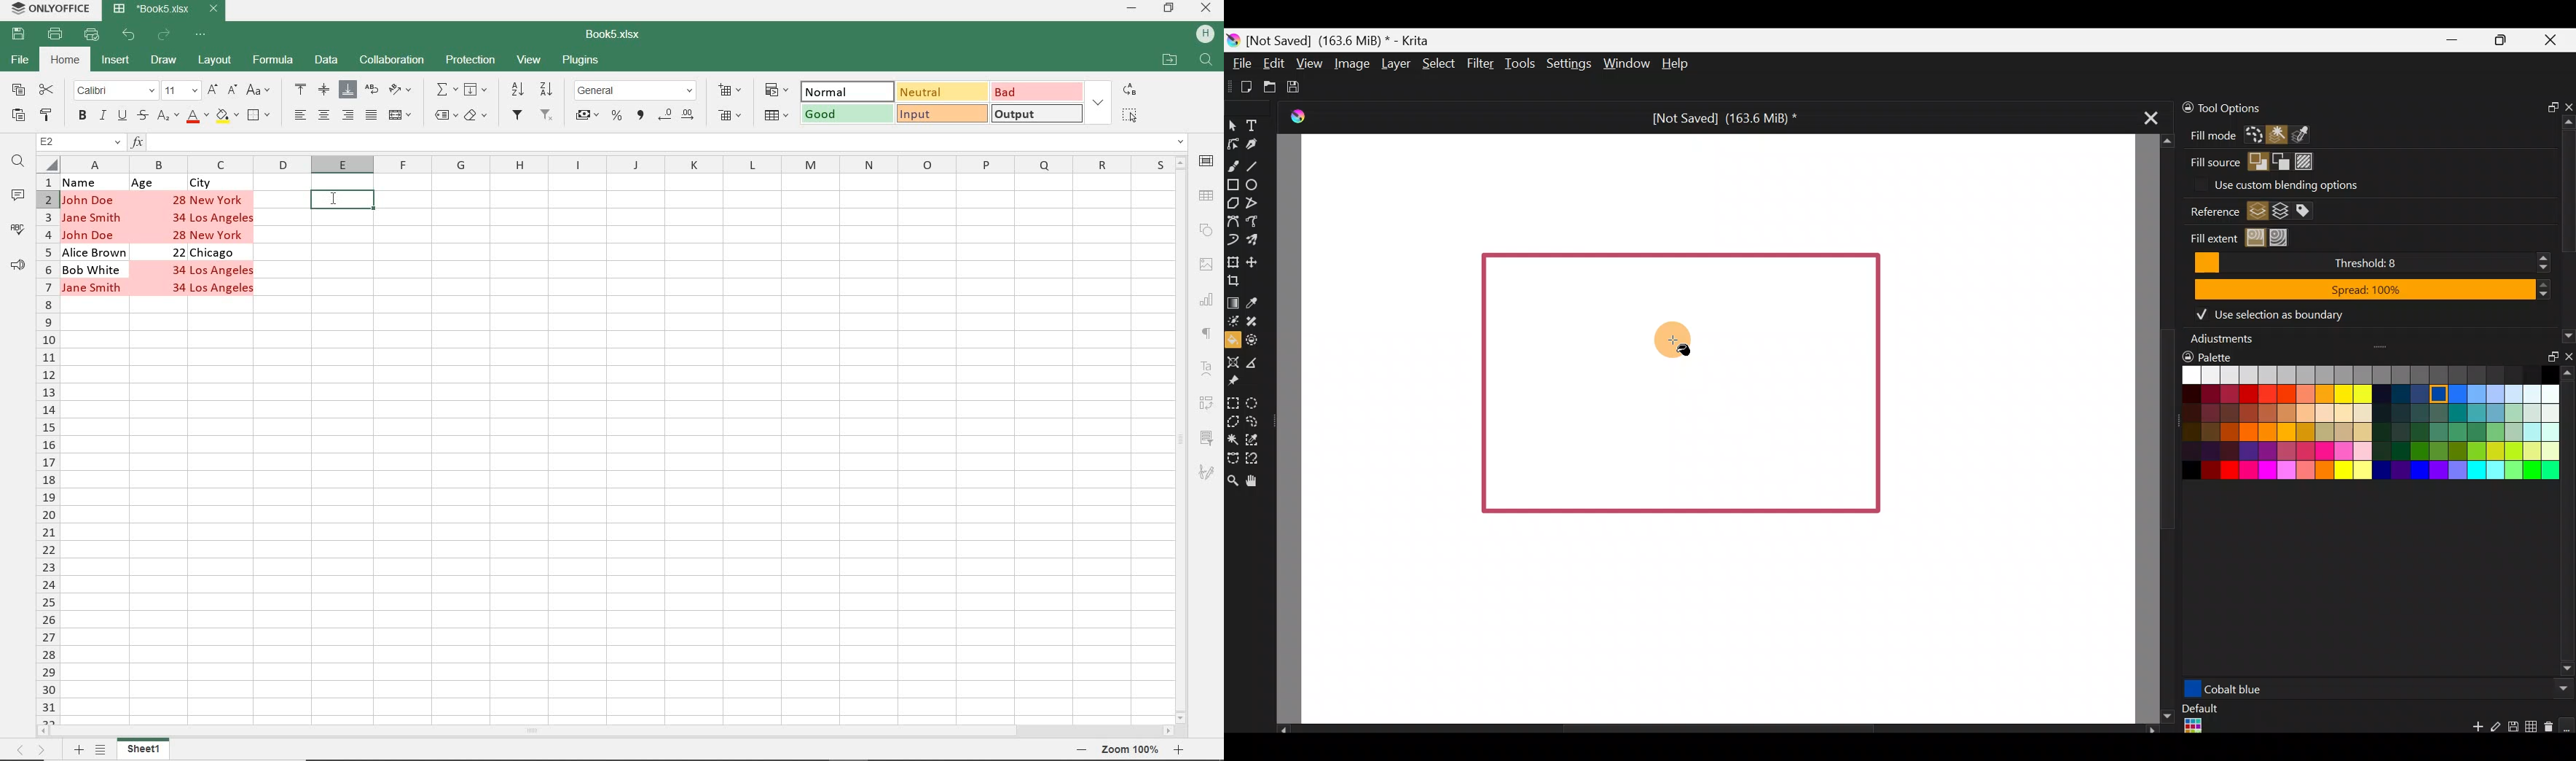 The image size is (2576, 784). I want to click on Maximize, so click(2503, 40).